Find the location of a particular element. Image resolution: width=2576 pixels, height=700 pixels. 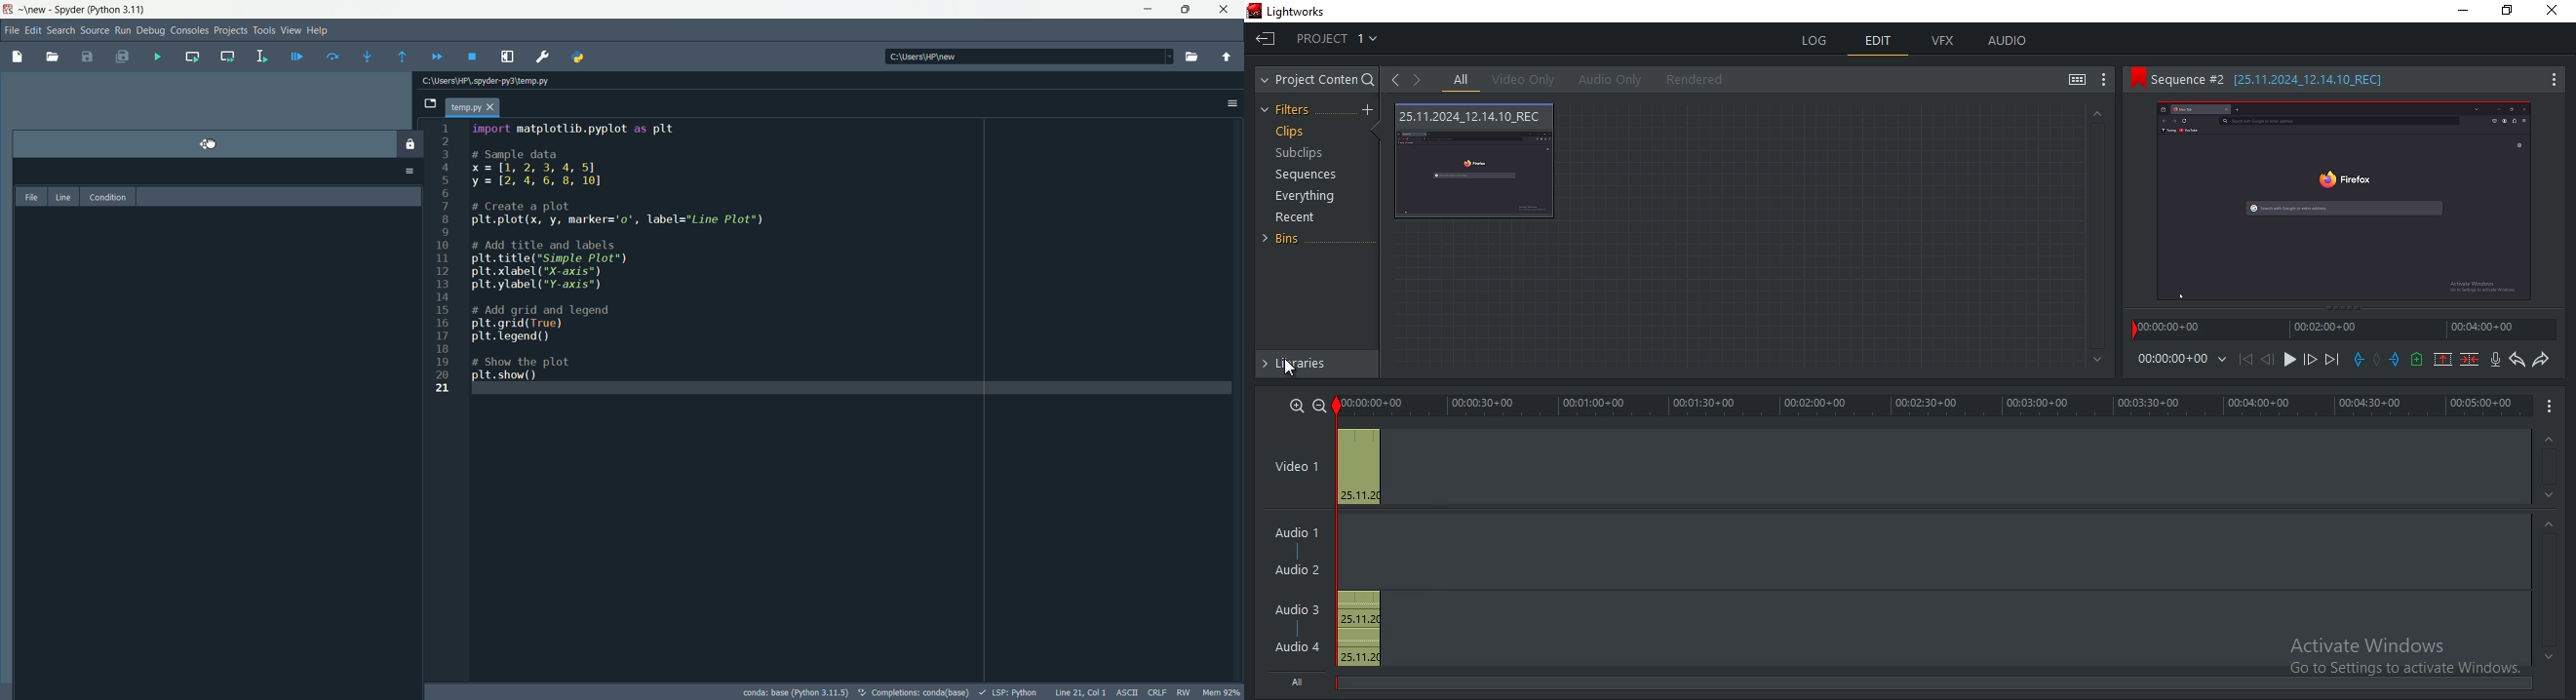

browse tab is located at coordinates (427, 105).